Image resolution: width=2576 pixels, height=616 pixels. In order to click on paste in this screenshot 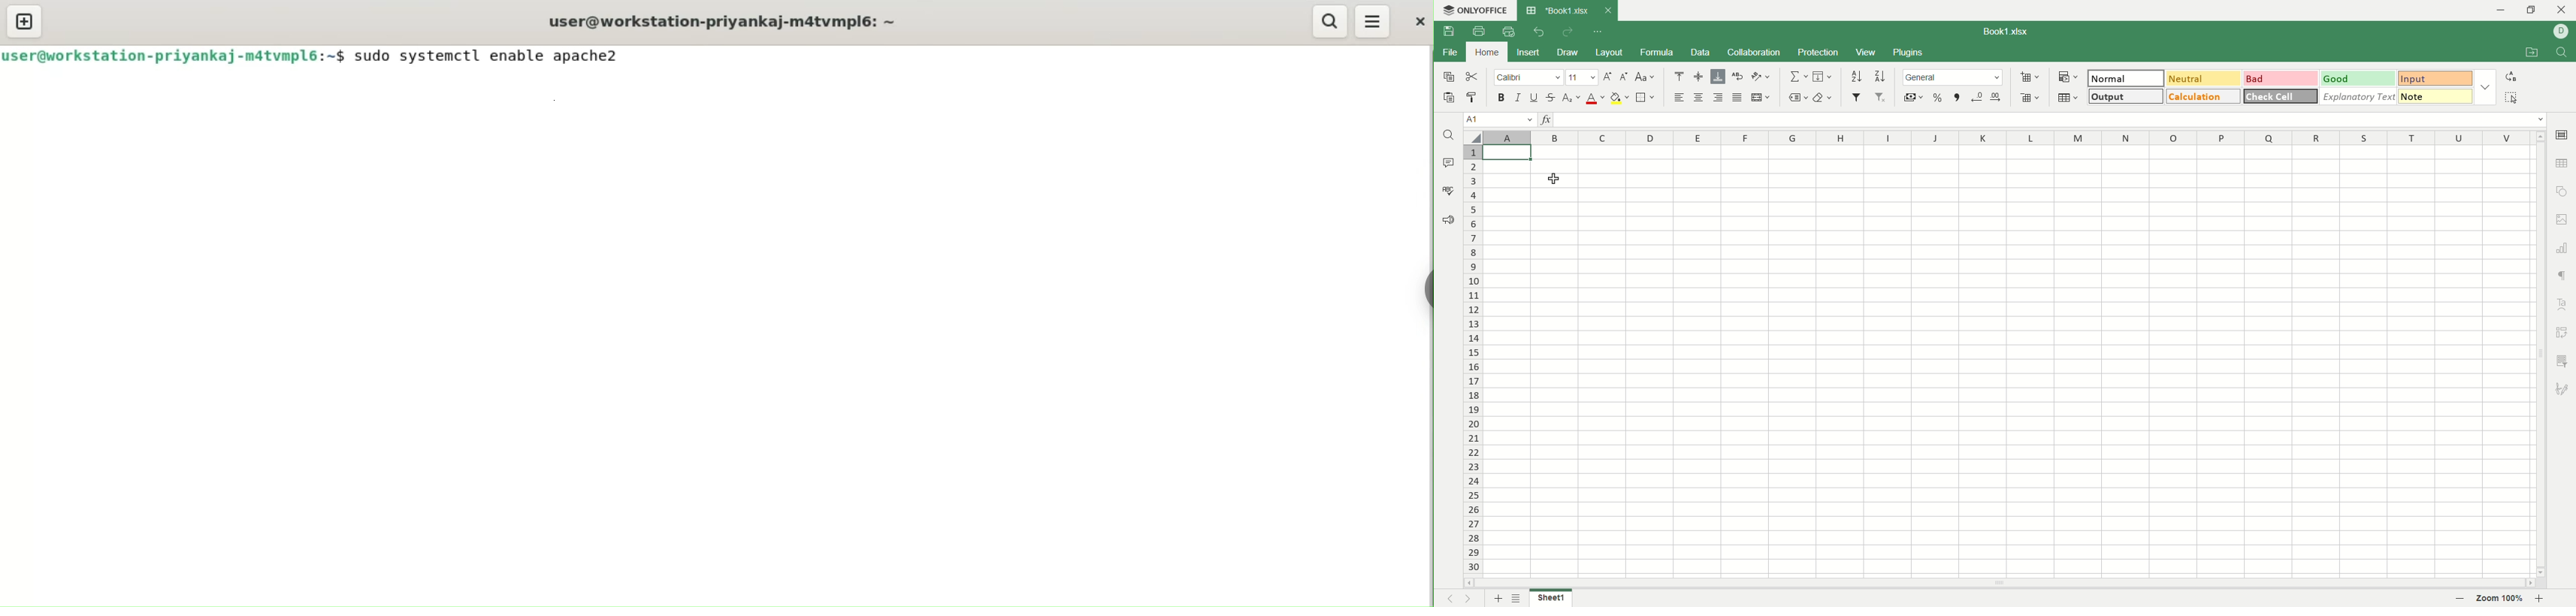, I will do `click(1447, 97)`.